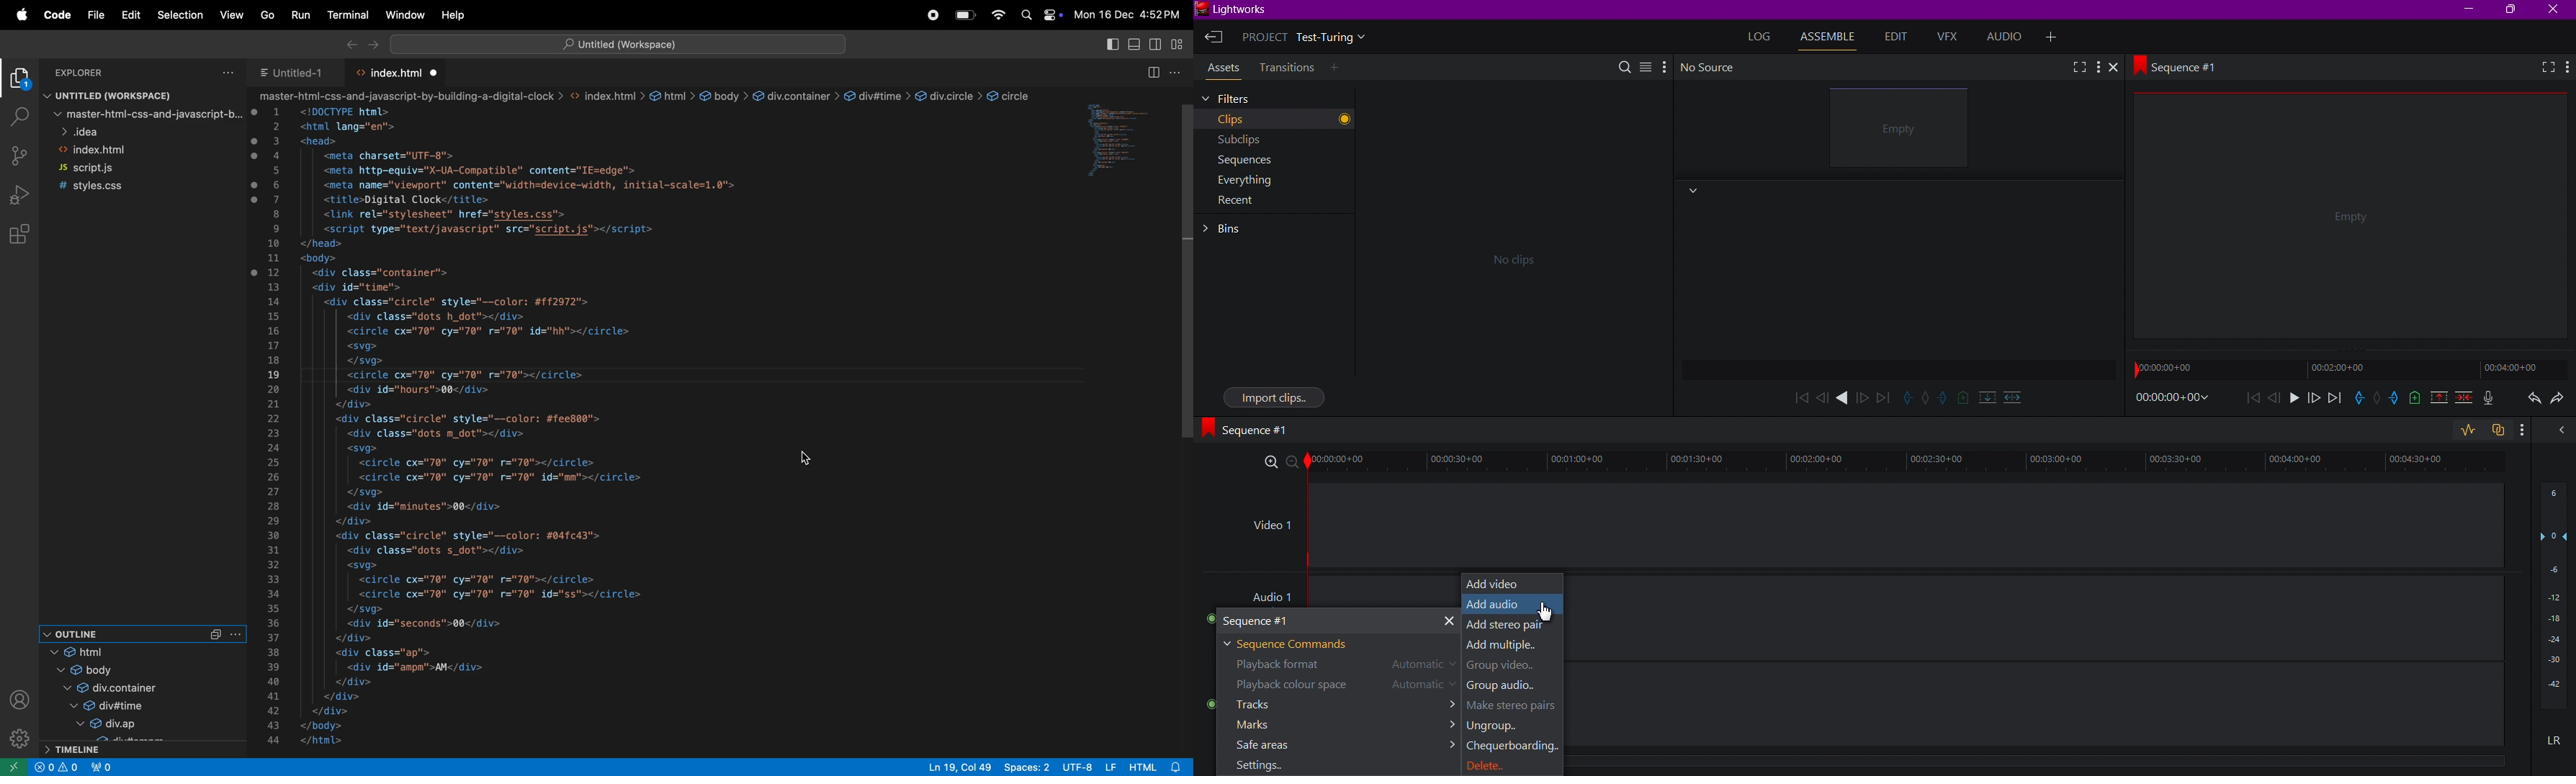 This screenshot has height=784, width=2576. What do you see at coordinates (2527, 433) in the screenshot?
I see `More` at bounding box center [2527, 433].